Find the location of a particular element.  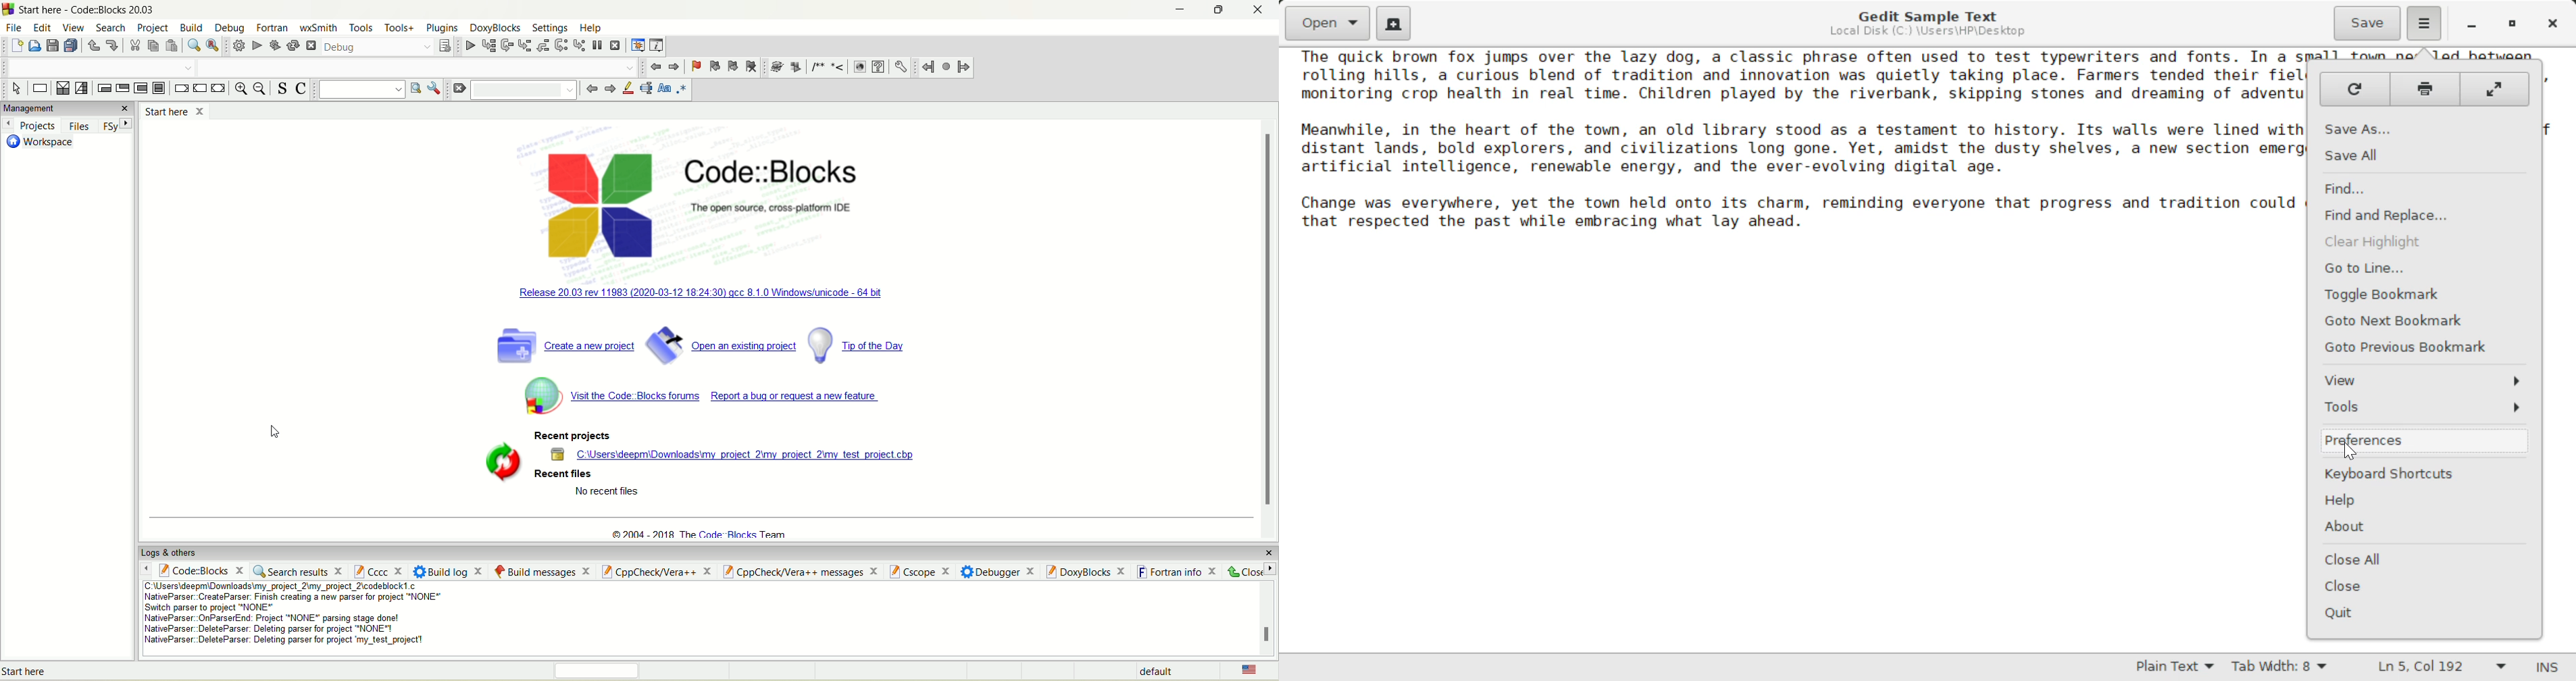

build message is located at coordinates (548, 573).